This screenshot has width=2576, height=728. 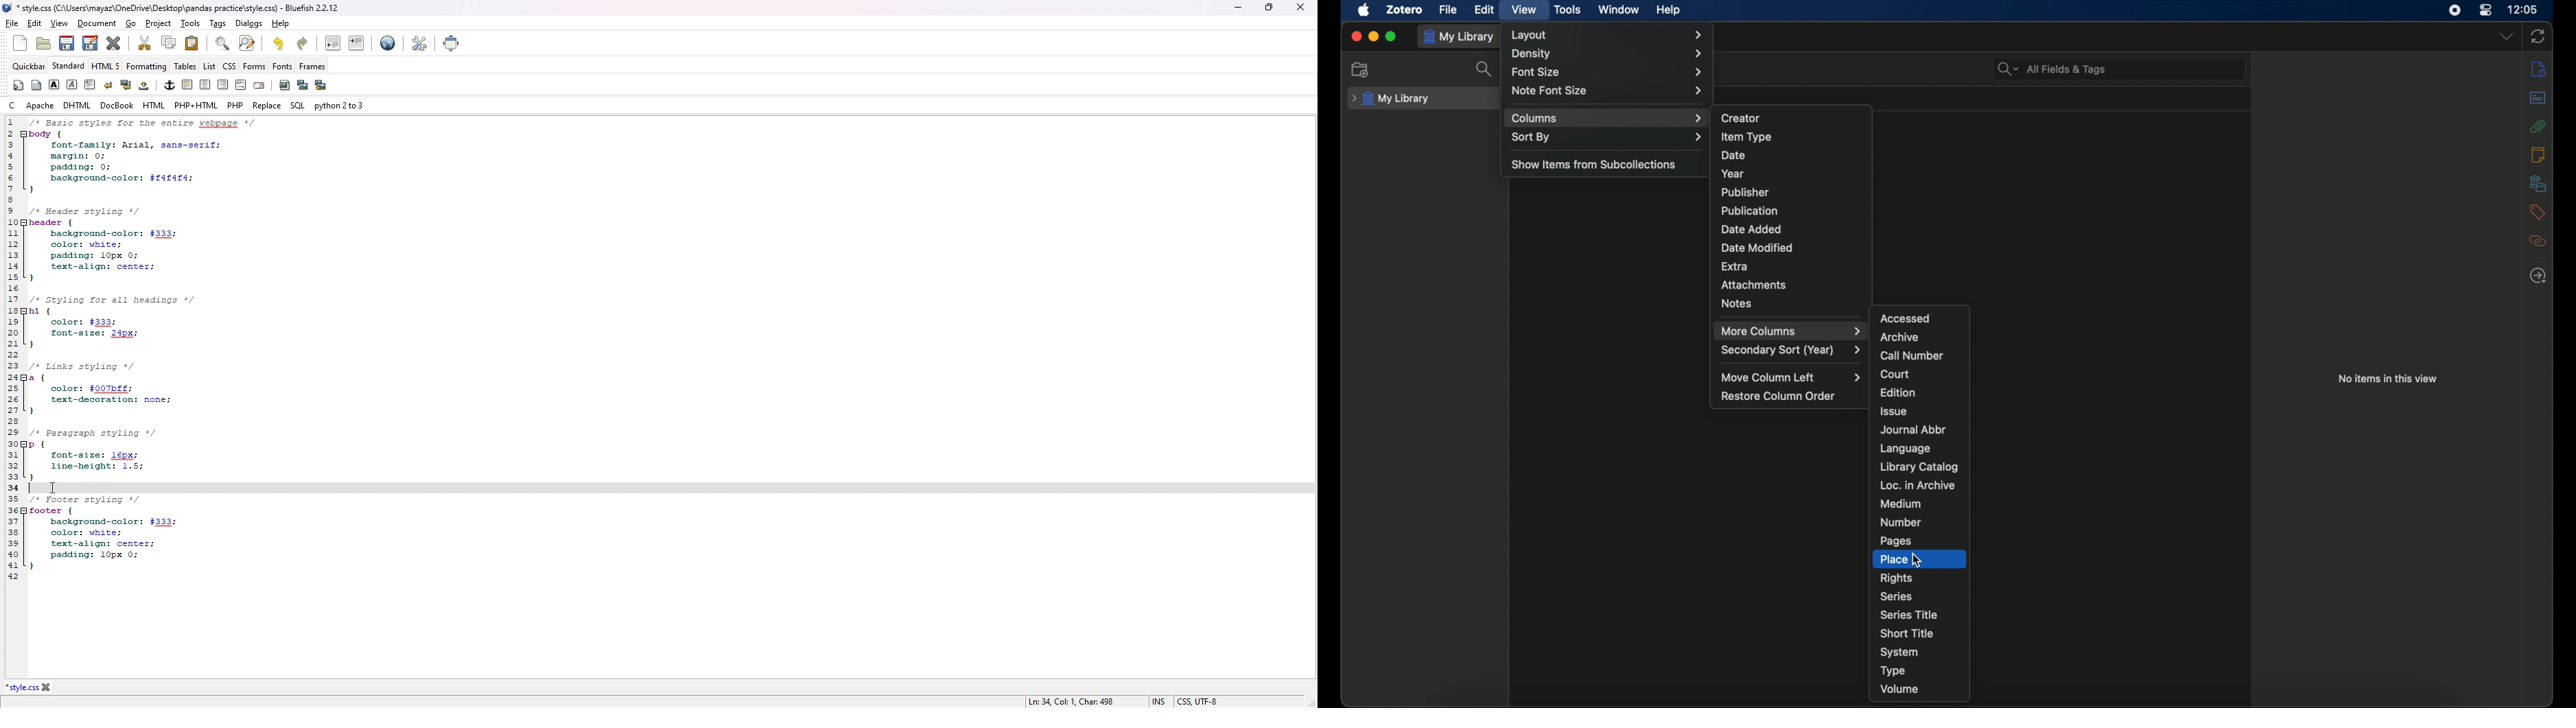 I want to click on view, so click(x=1525, y=10).